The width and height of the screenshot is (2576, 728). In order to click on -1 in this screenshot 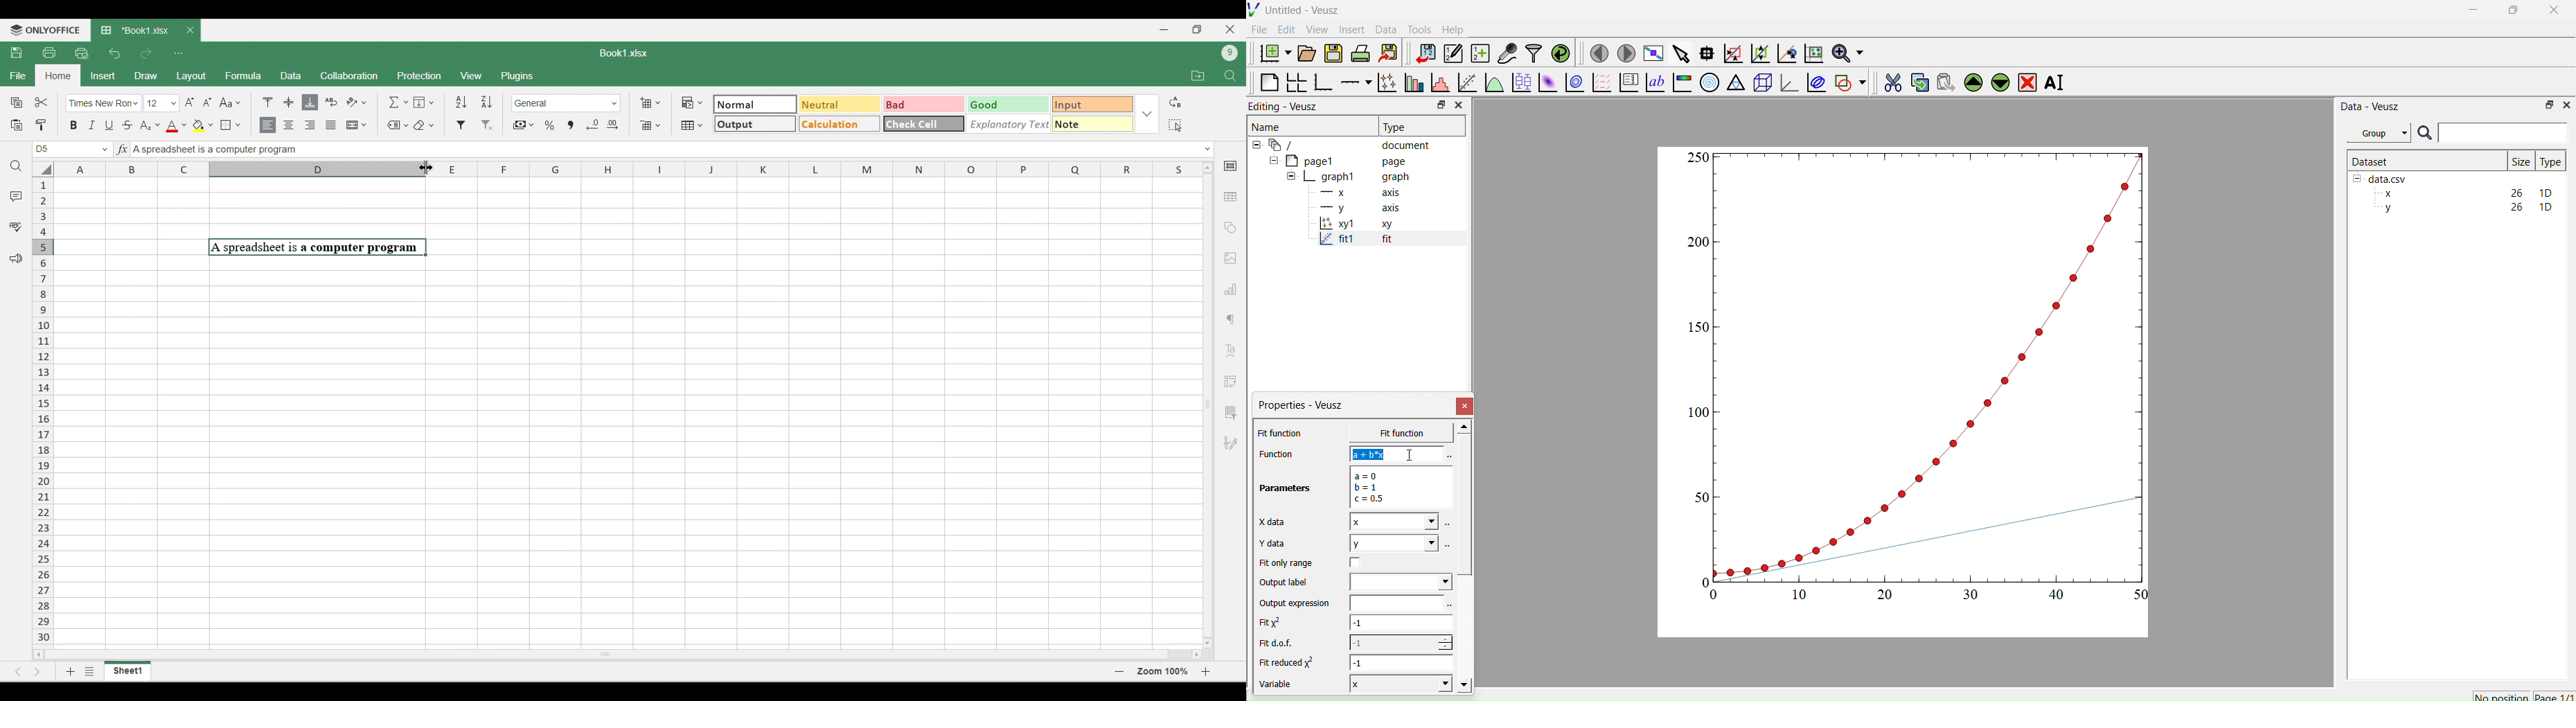, I will do `click(1403, 662)`.